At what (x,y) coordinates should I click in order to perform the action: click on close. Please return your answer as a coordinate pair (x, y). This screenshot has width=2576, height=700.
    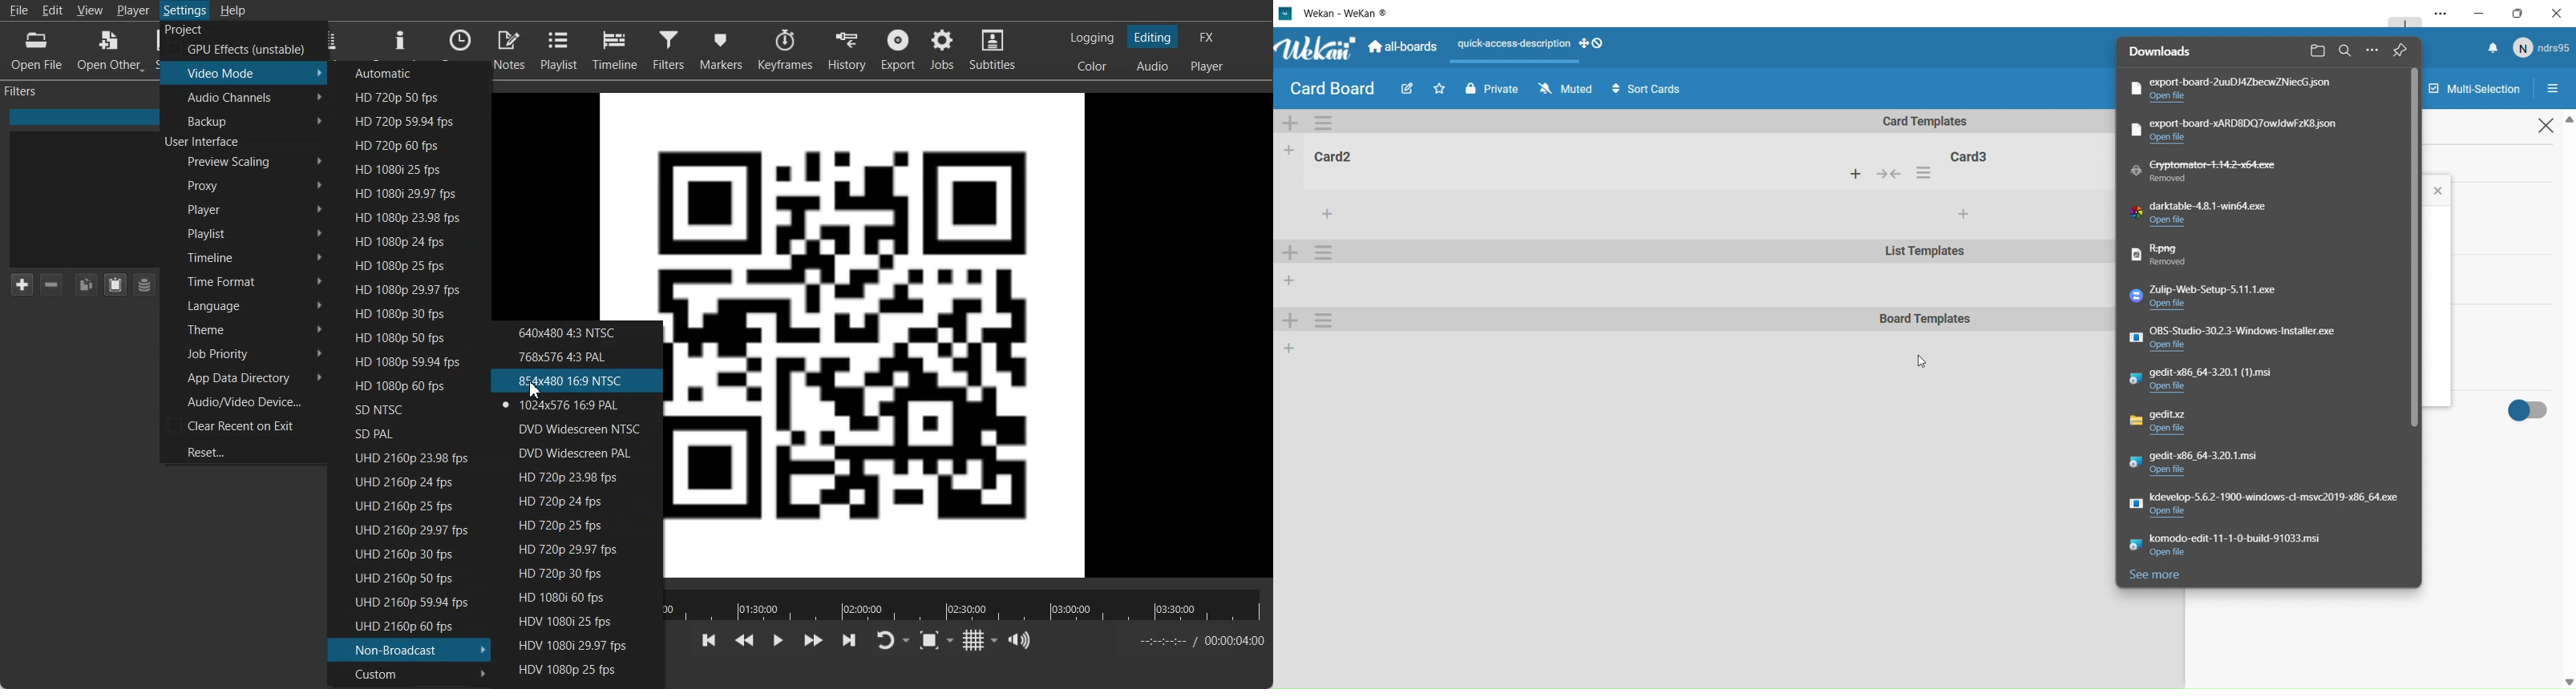
    Looking at the image, I should click on (2549, 128).